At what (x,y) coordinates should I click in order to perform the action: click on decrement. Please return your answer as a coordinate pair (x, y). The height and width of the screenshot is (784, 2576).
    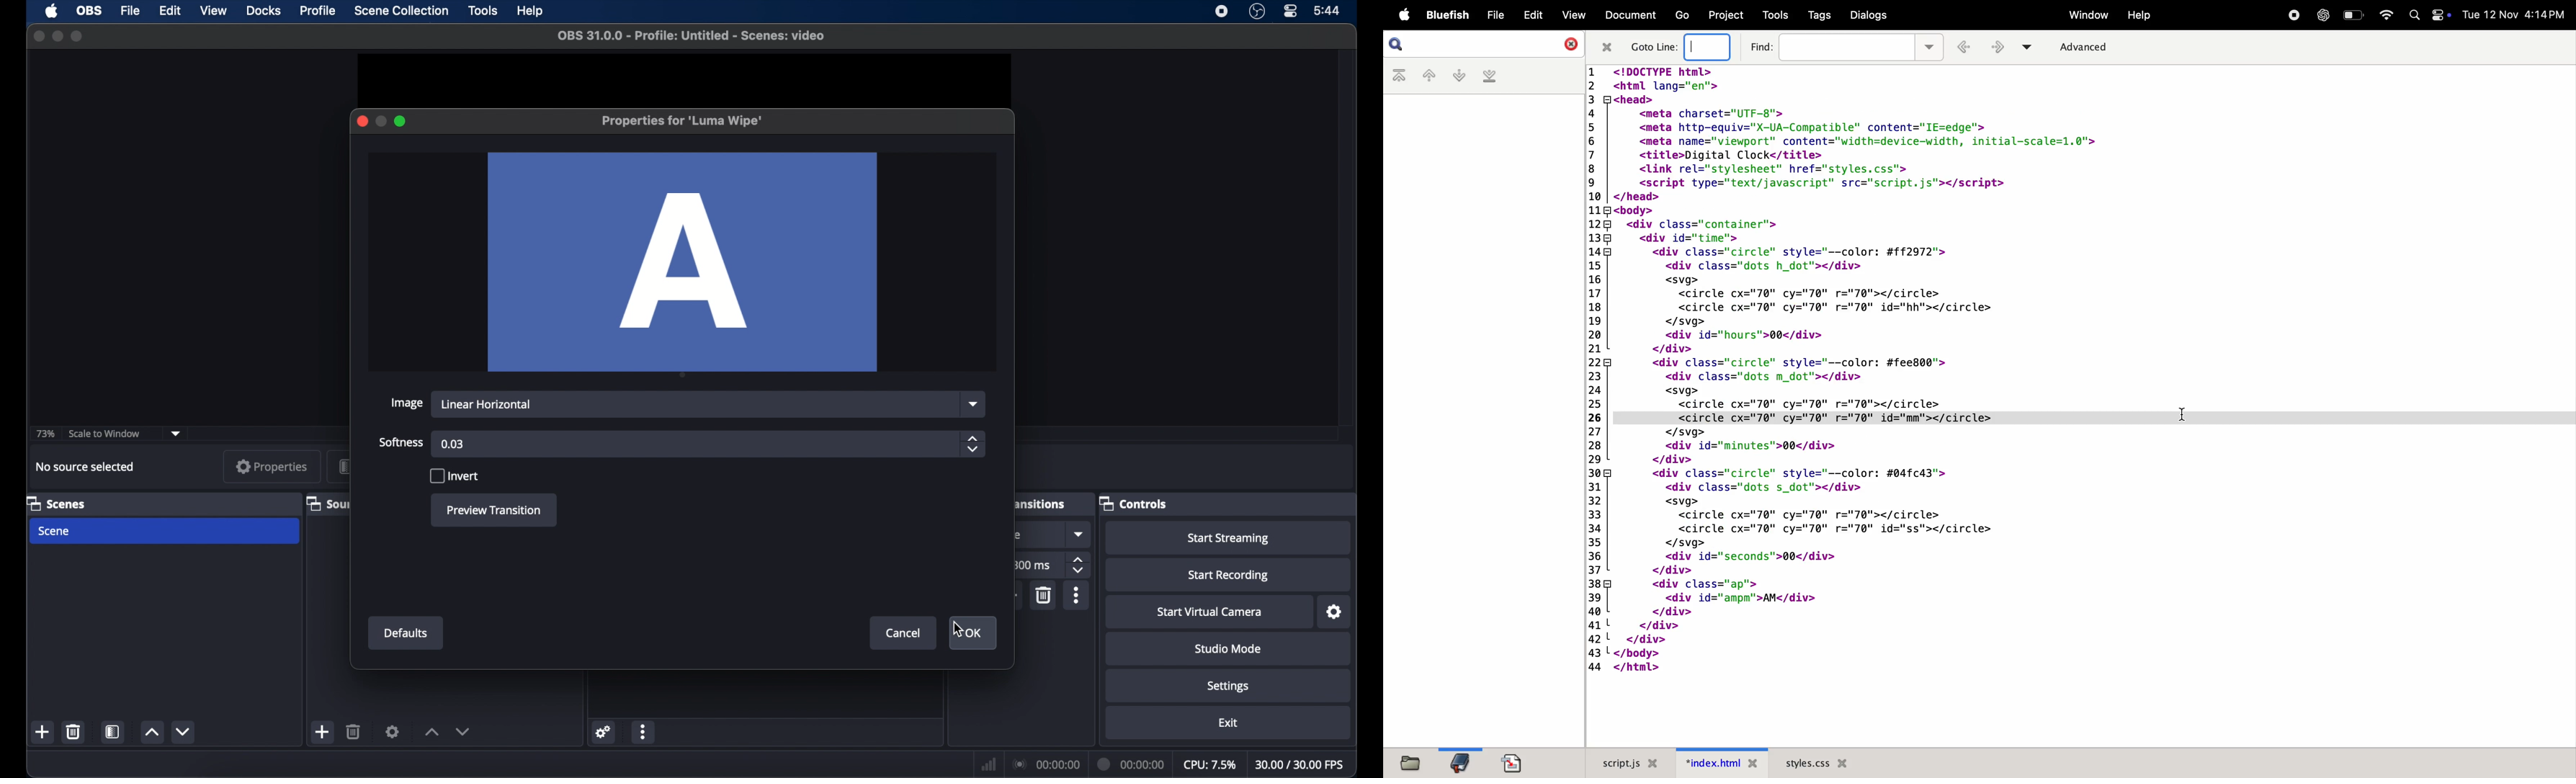
    Looking at the image, I should click on (465, 732).